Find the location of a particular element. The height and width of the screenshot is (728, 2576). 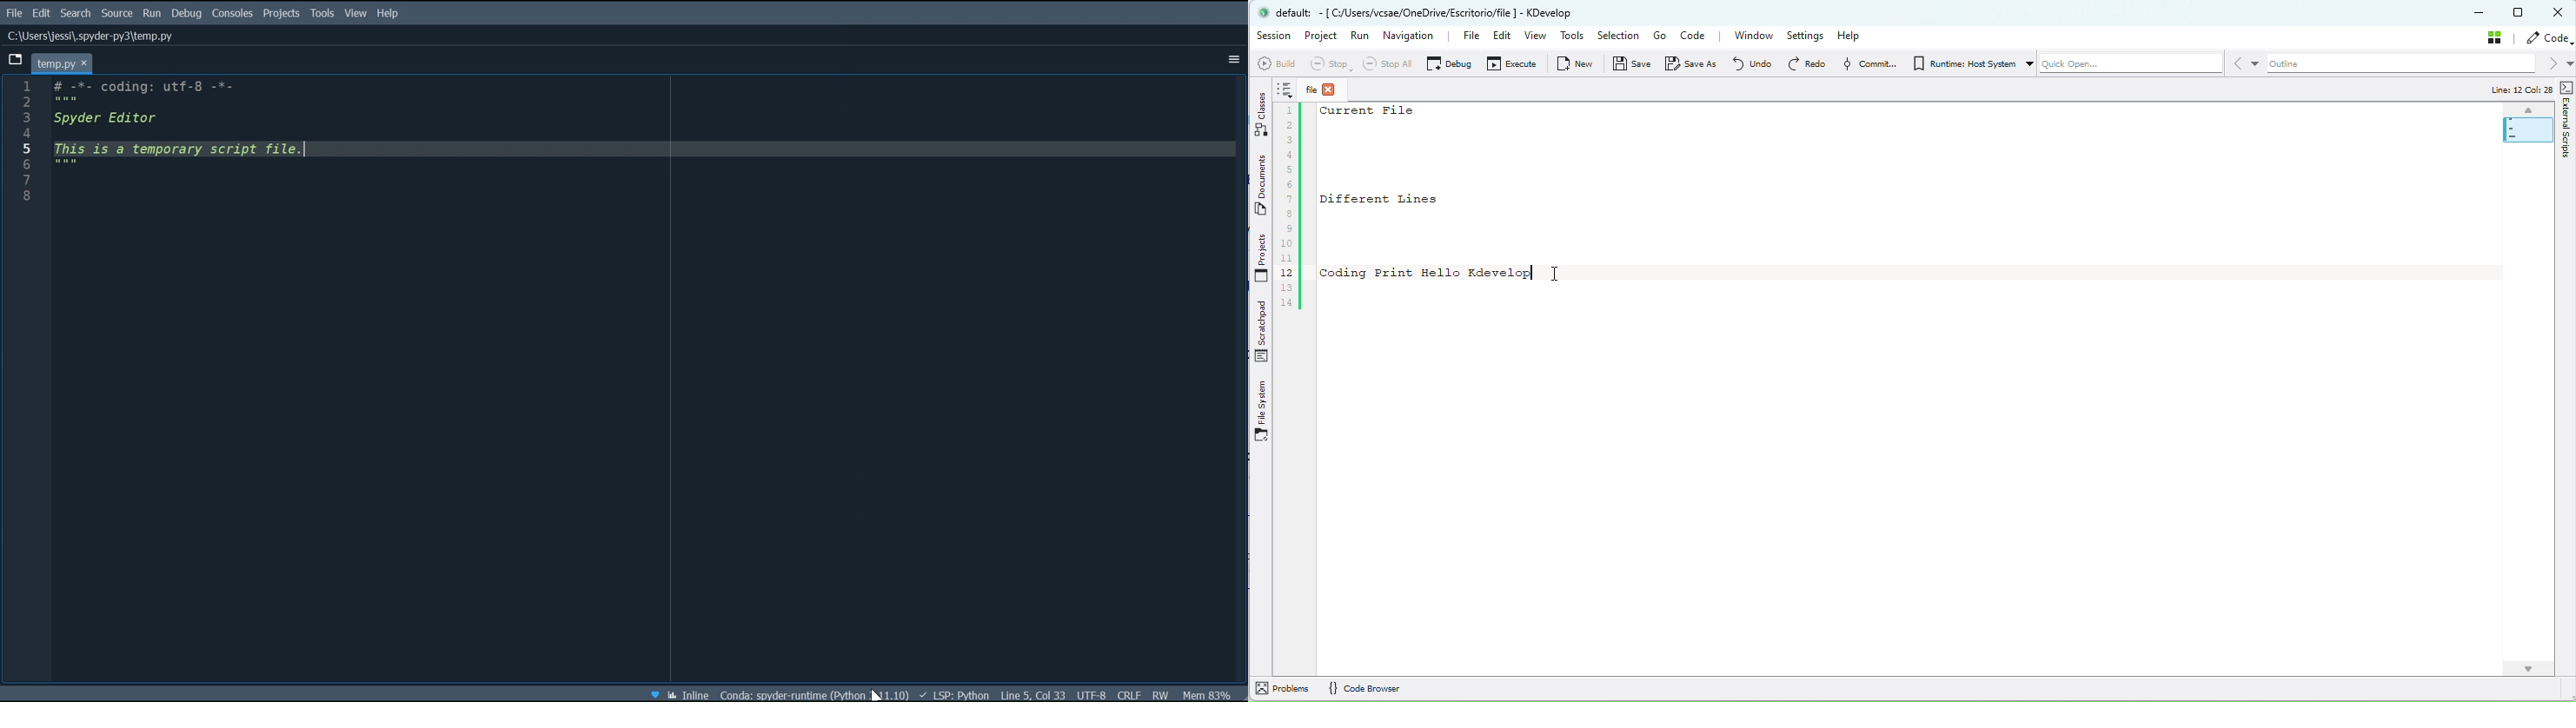

Cursor Position is located at coordinates (1031, 694).